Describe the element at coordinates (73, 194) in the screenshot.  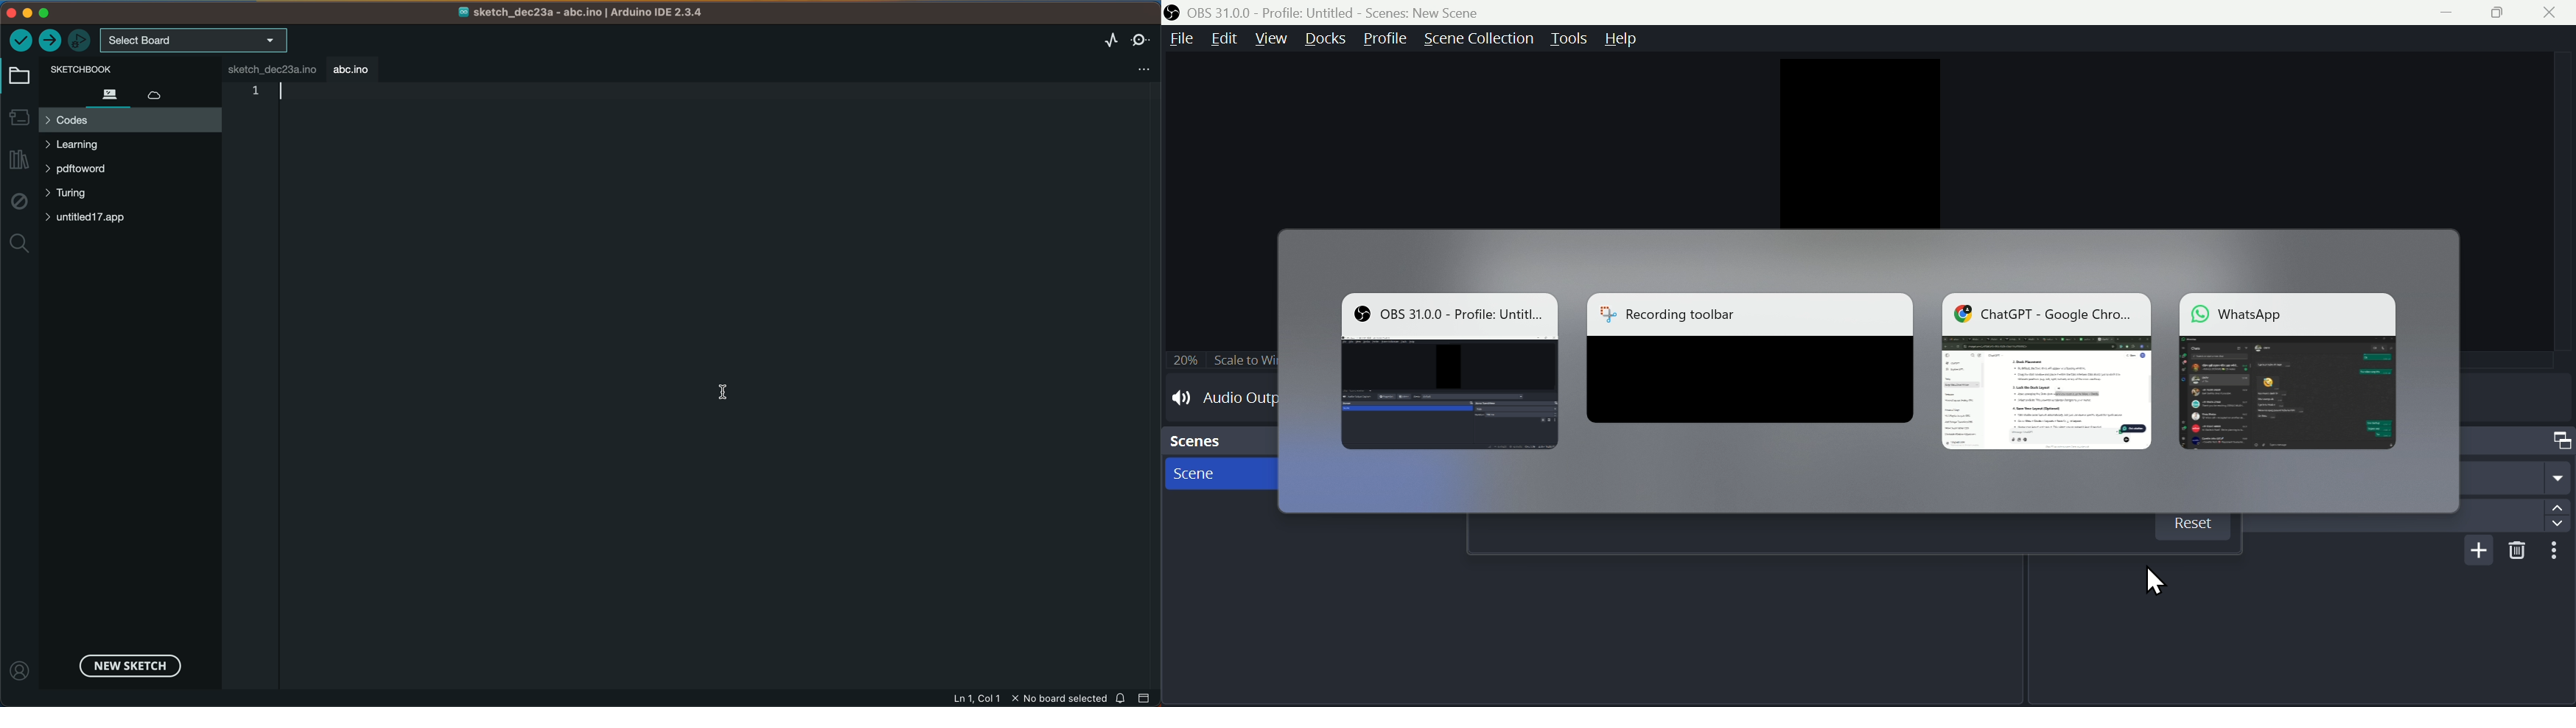
I see `turing` at that location.